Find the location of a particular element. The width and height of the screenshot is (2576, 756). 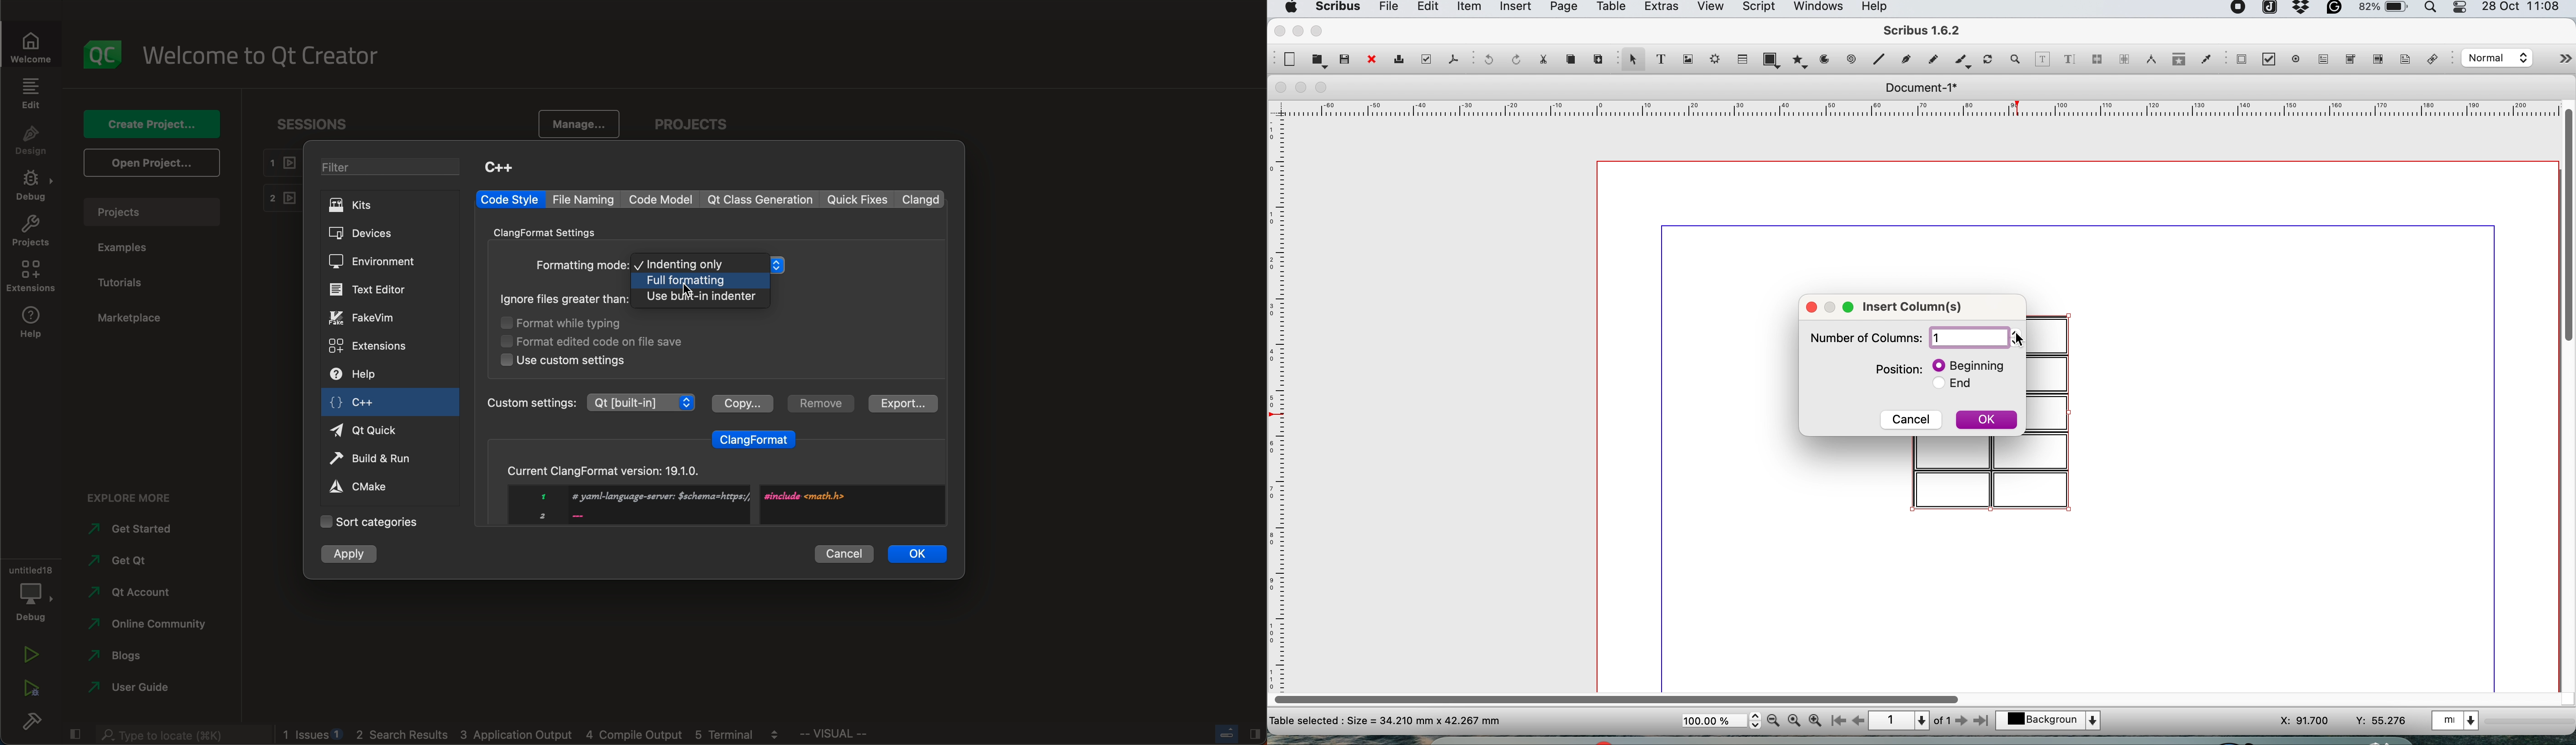

minimise is located at coordinates (1302, 88).